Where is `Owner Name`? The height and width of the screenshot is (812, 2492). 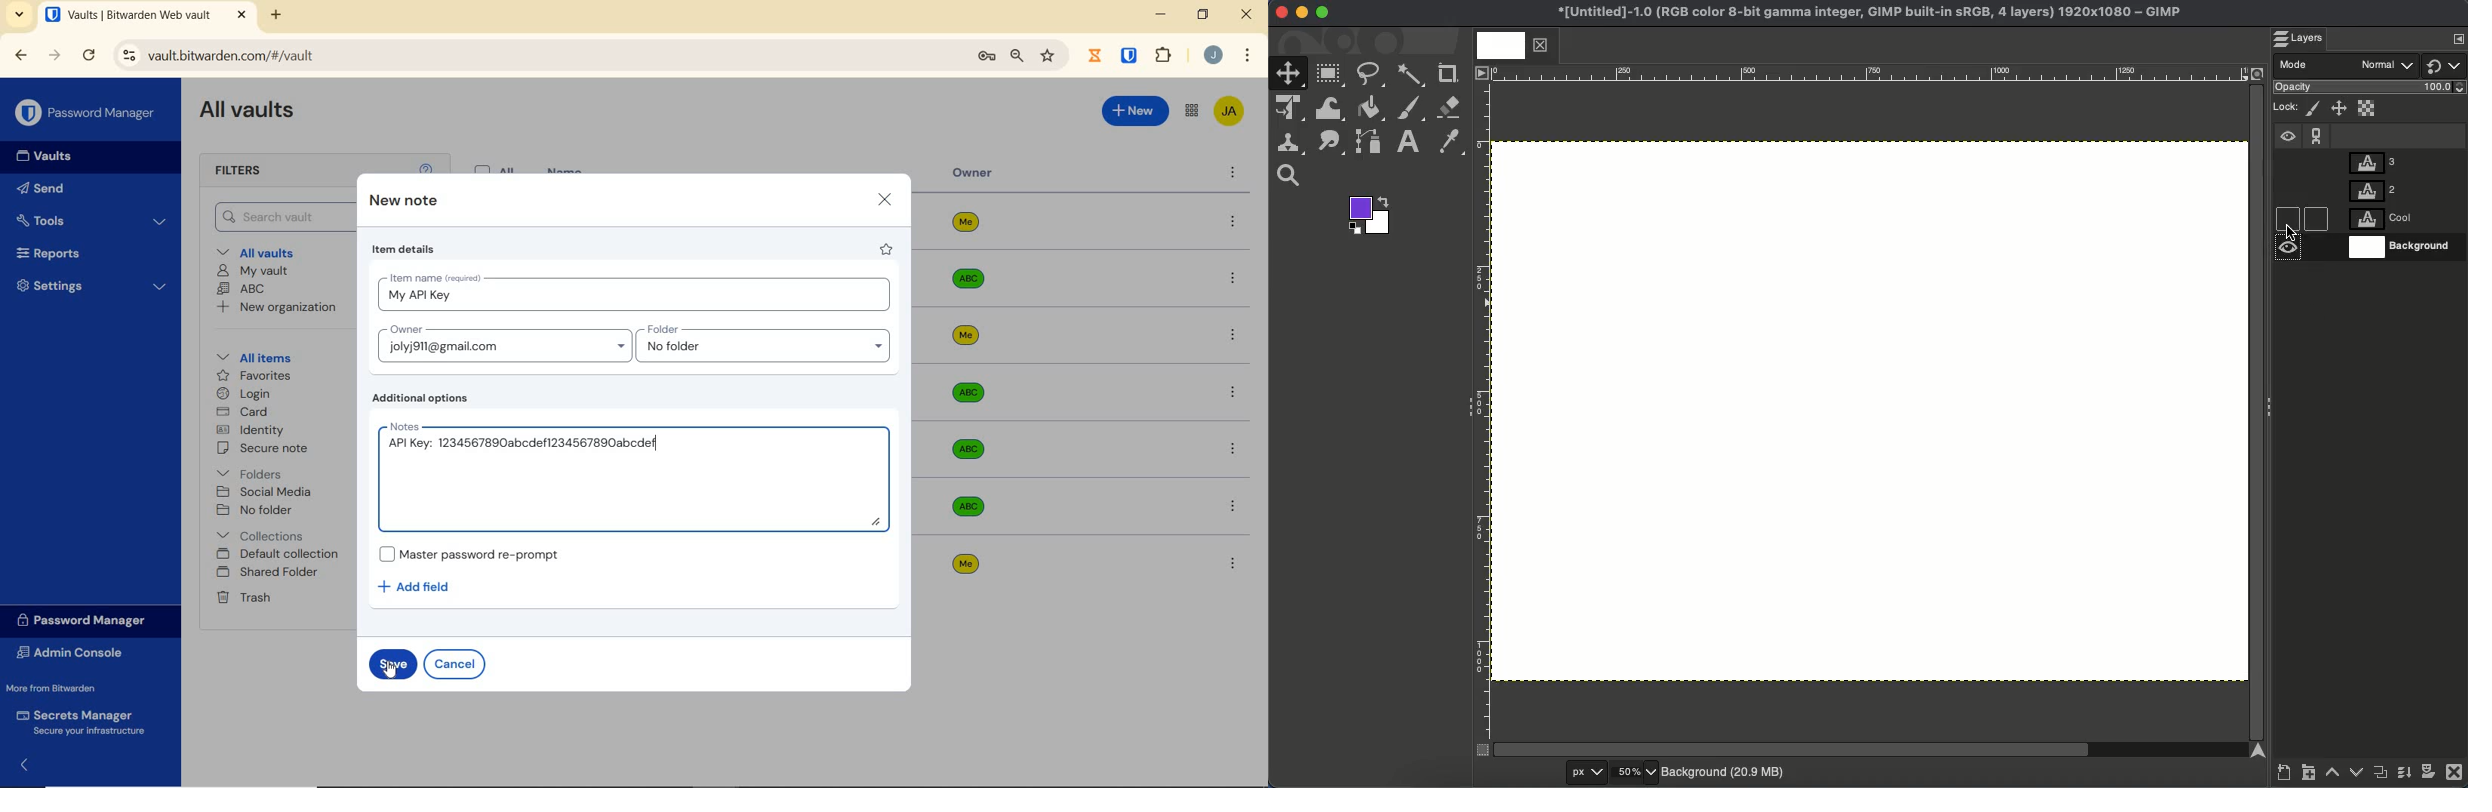 Owner Name is located at coordinates (966, 393).